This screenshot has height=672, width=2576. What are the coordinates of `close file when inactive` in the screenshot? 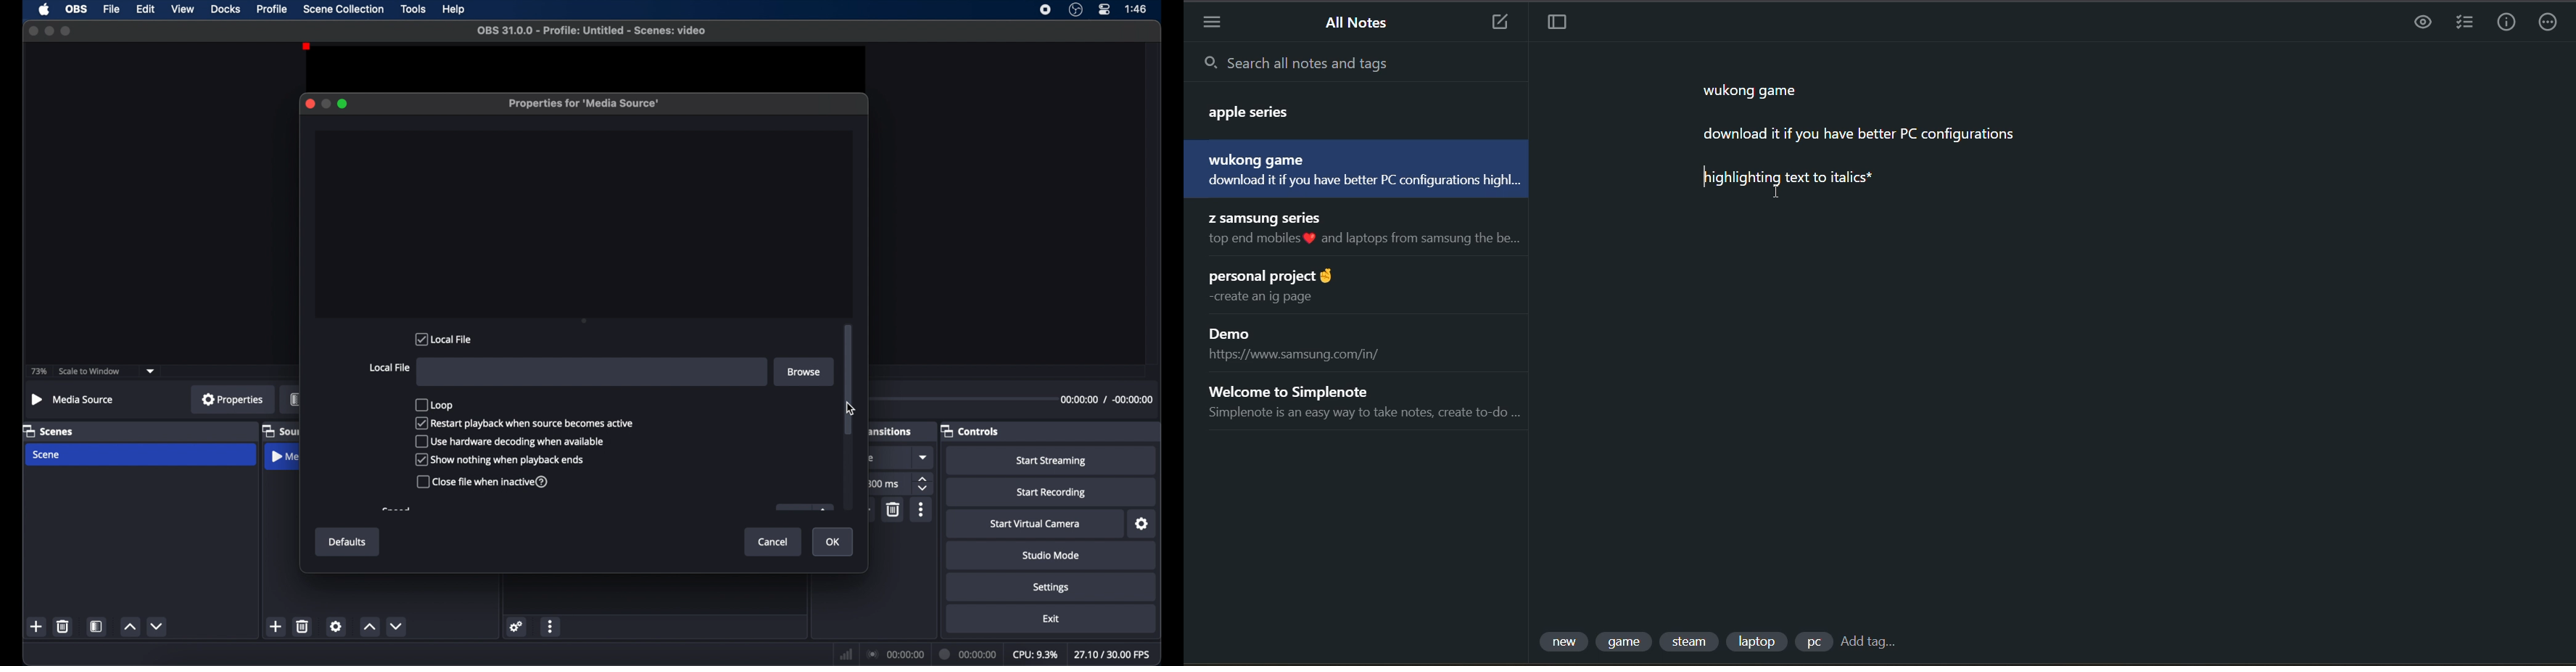 It's located at (481, 482).